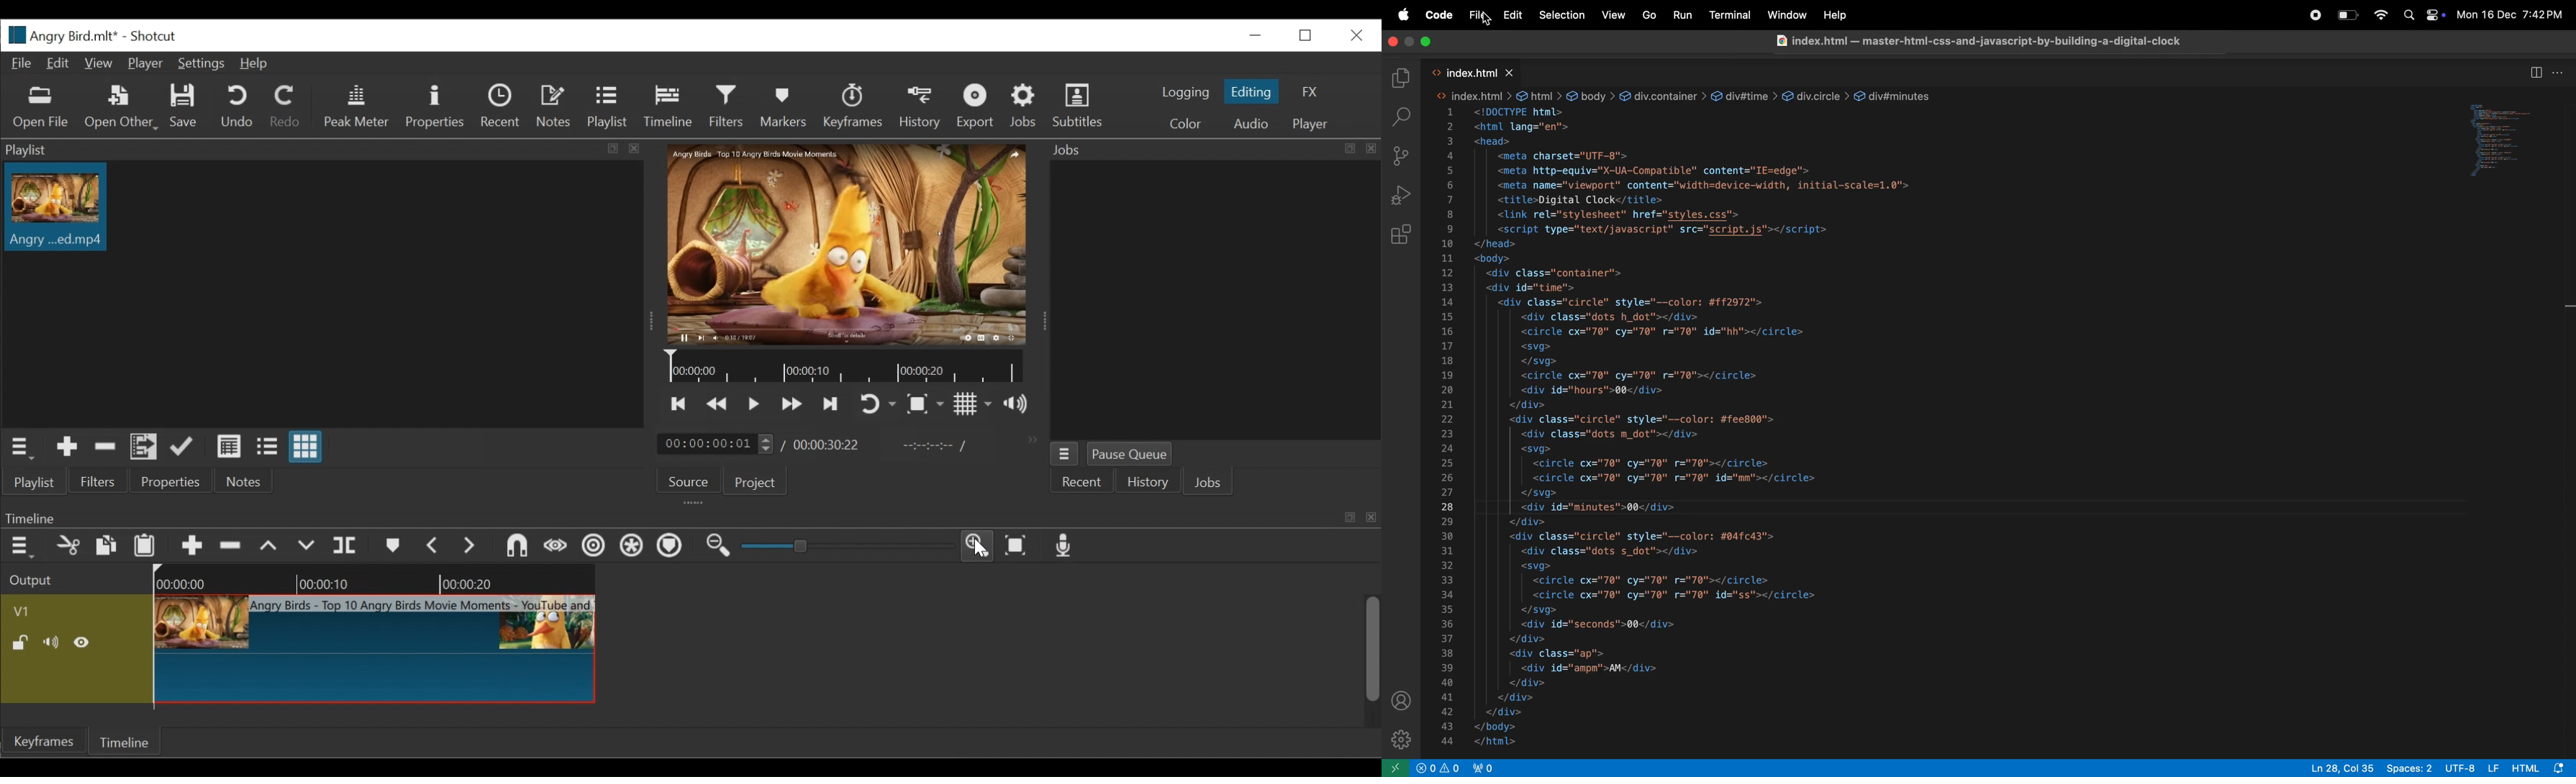 Image resolution: width=2576 pixels, height=784 pixels. I want to click on Pause Queue, so click(1130, 453).